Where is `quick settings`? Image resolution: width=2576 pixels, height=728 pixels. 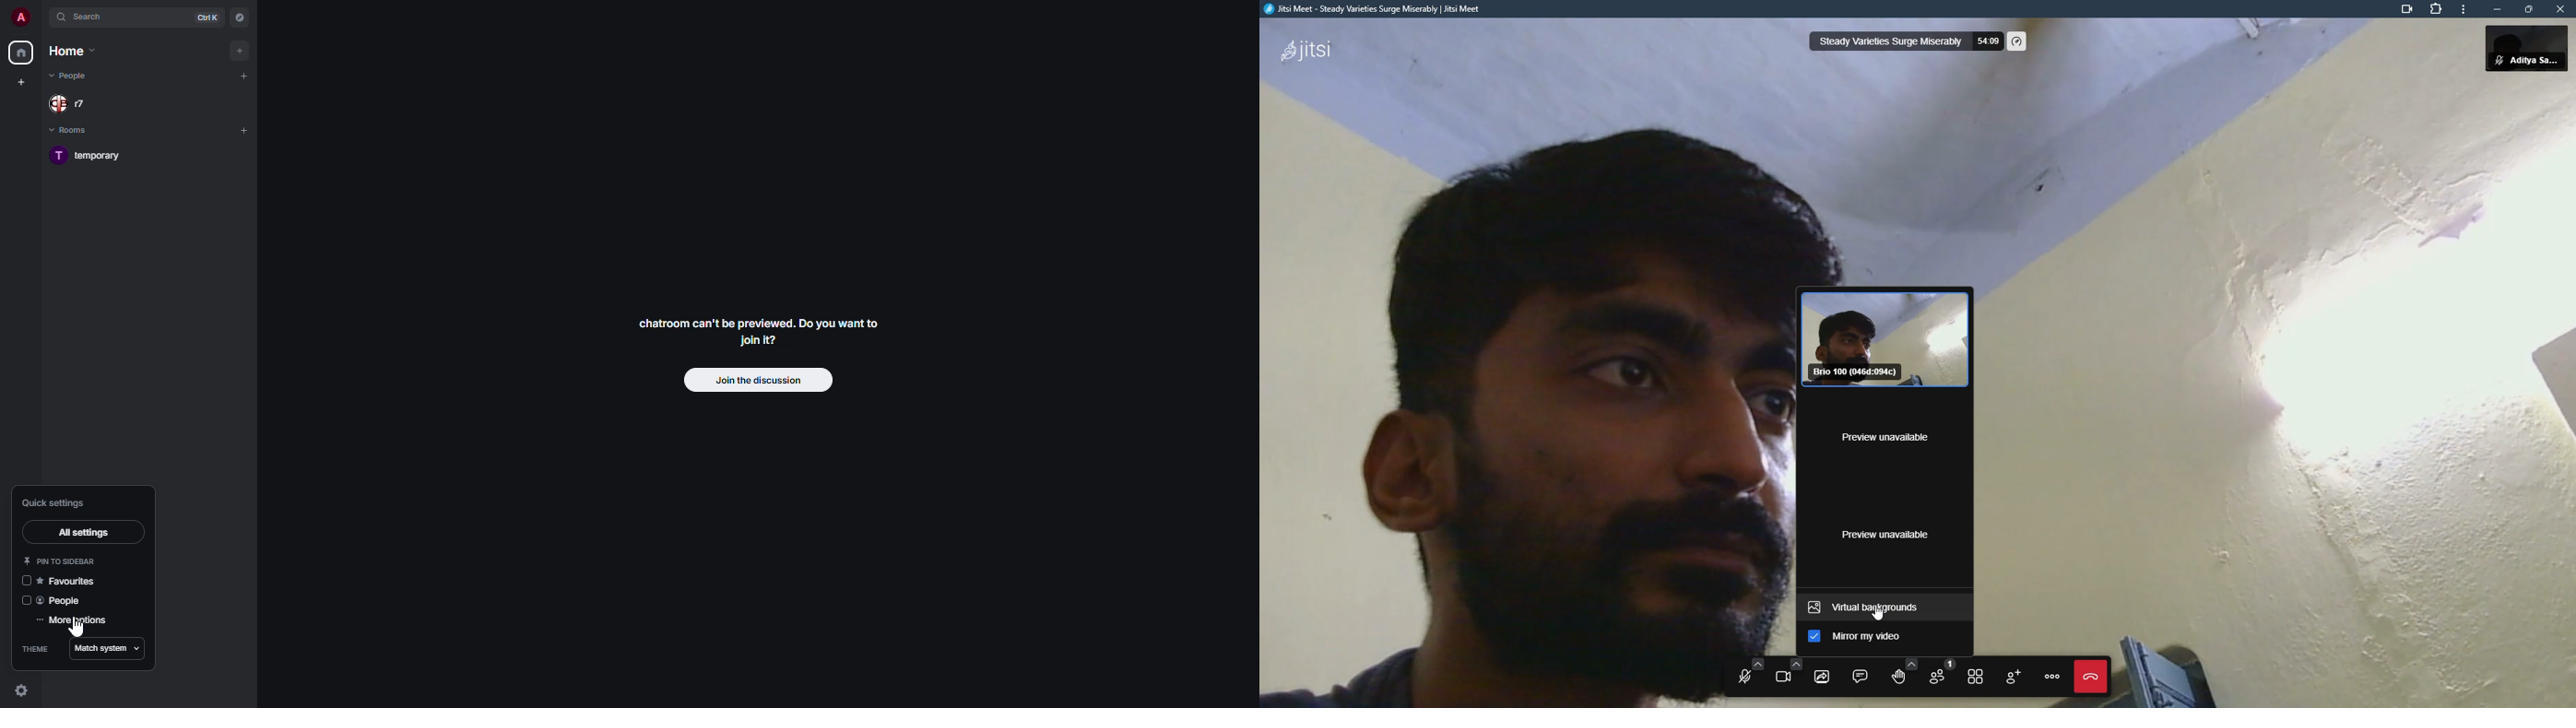
quick settings is located at coordinates (52, 502).